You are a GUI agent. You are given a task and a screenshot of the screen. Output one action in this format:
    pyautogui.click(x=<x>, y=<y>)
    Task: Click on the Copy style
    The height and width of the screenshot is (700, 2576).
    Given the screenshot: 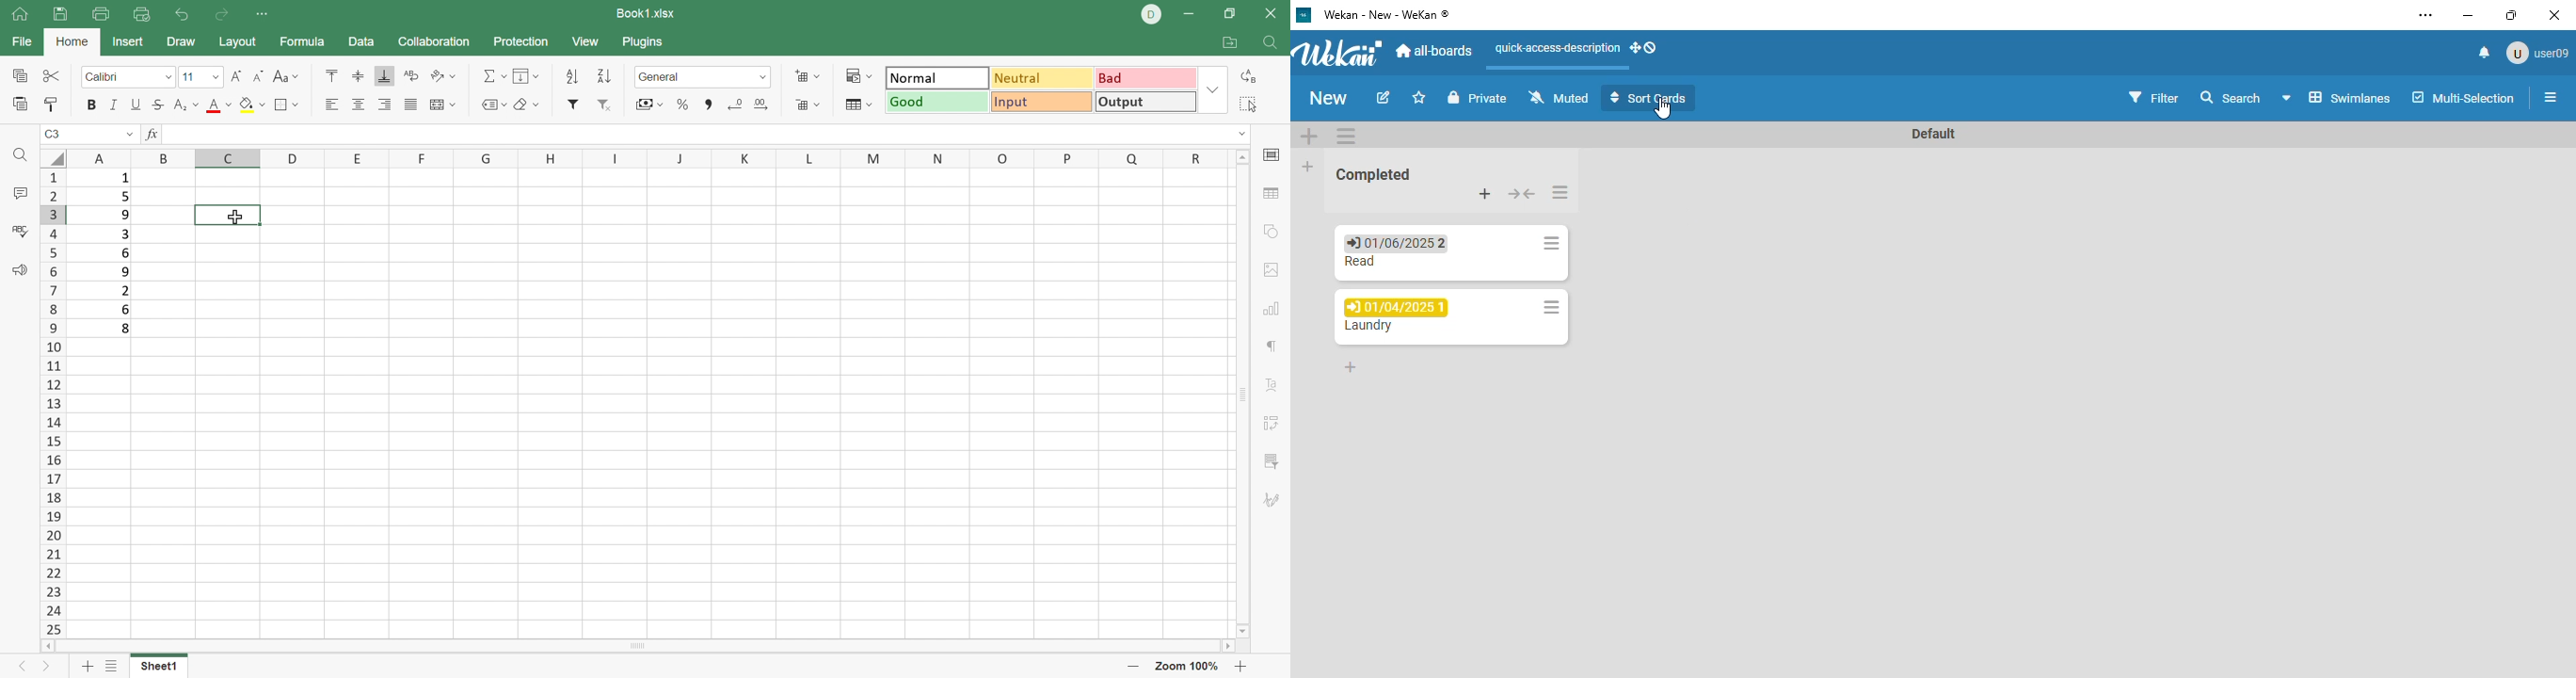 What is the action you would take?
    pyautogui.click(x=51, y=103)
    